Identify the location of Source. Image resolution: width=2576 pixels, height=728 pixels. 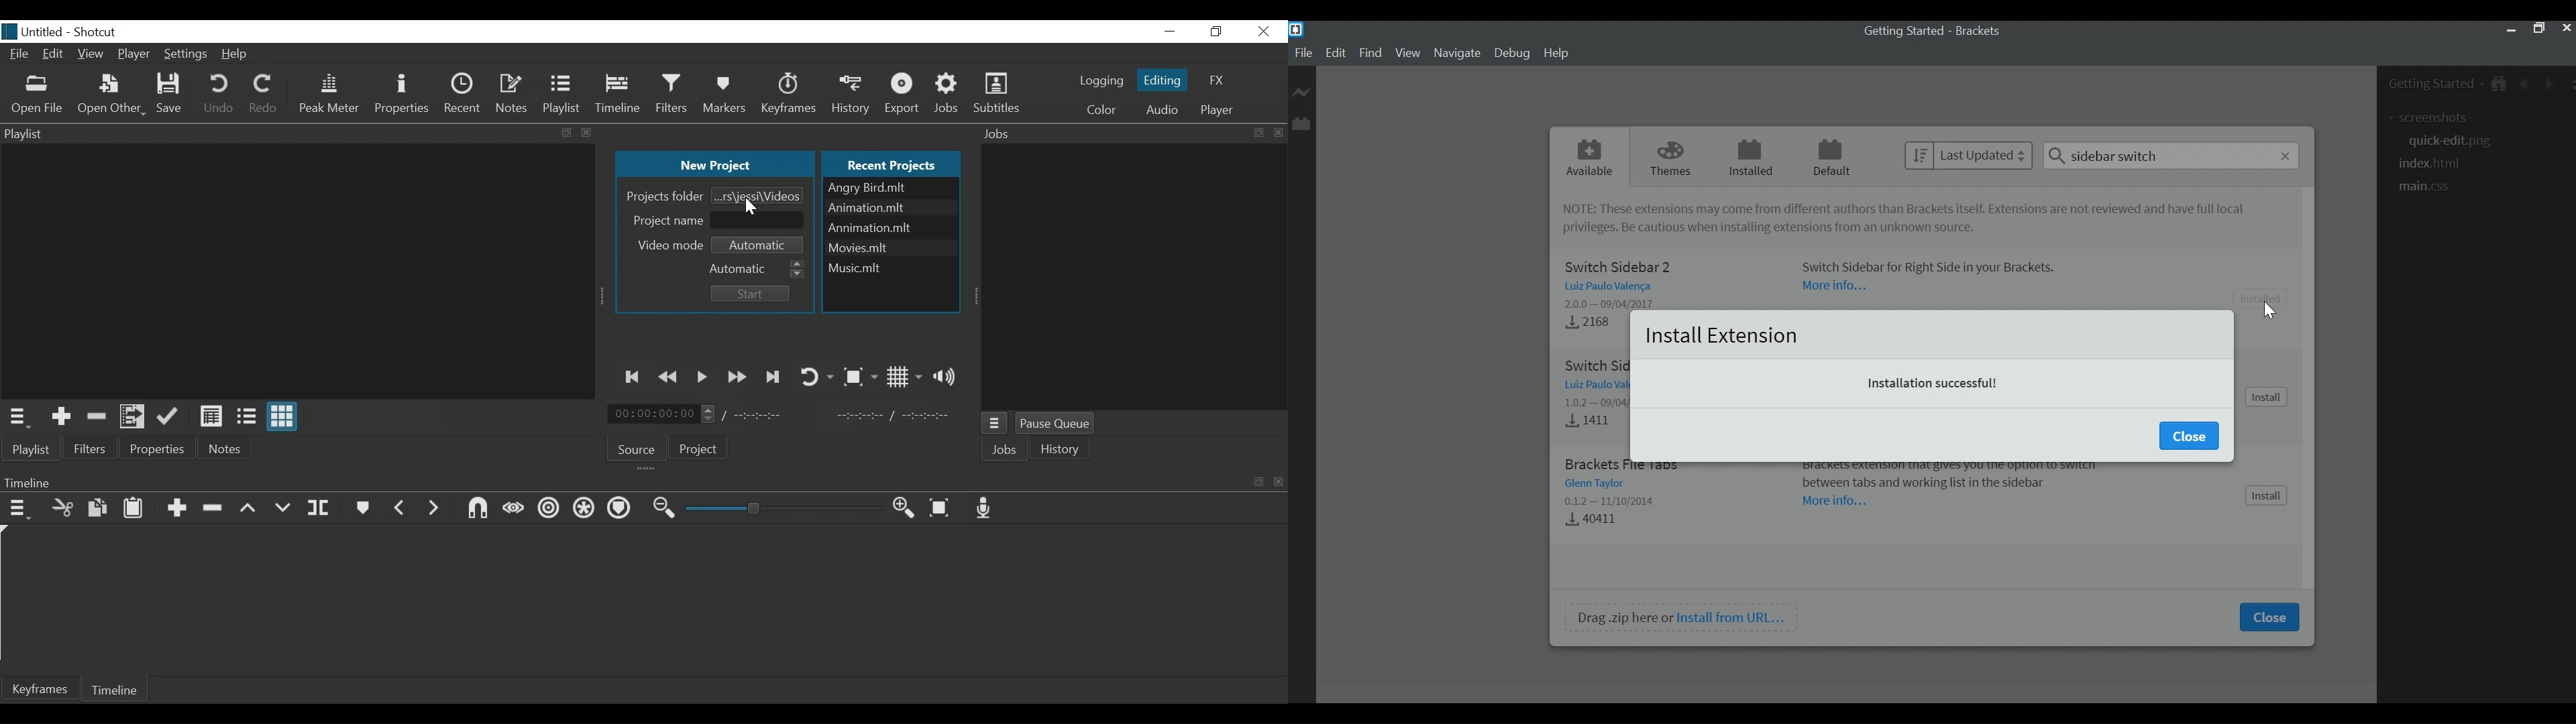
(637, 447).